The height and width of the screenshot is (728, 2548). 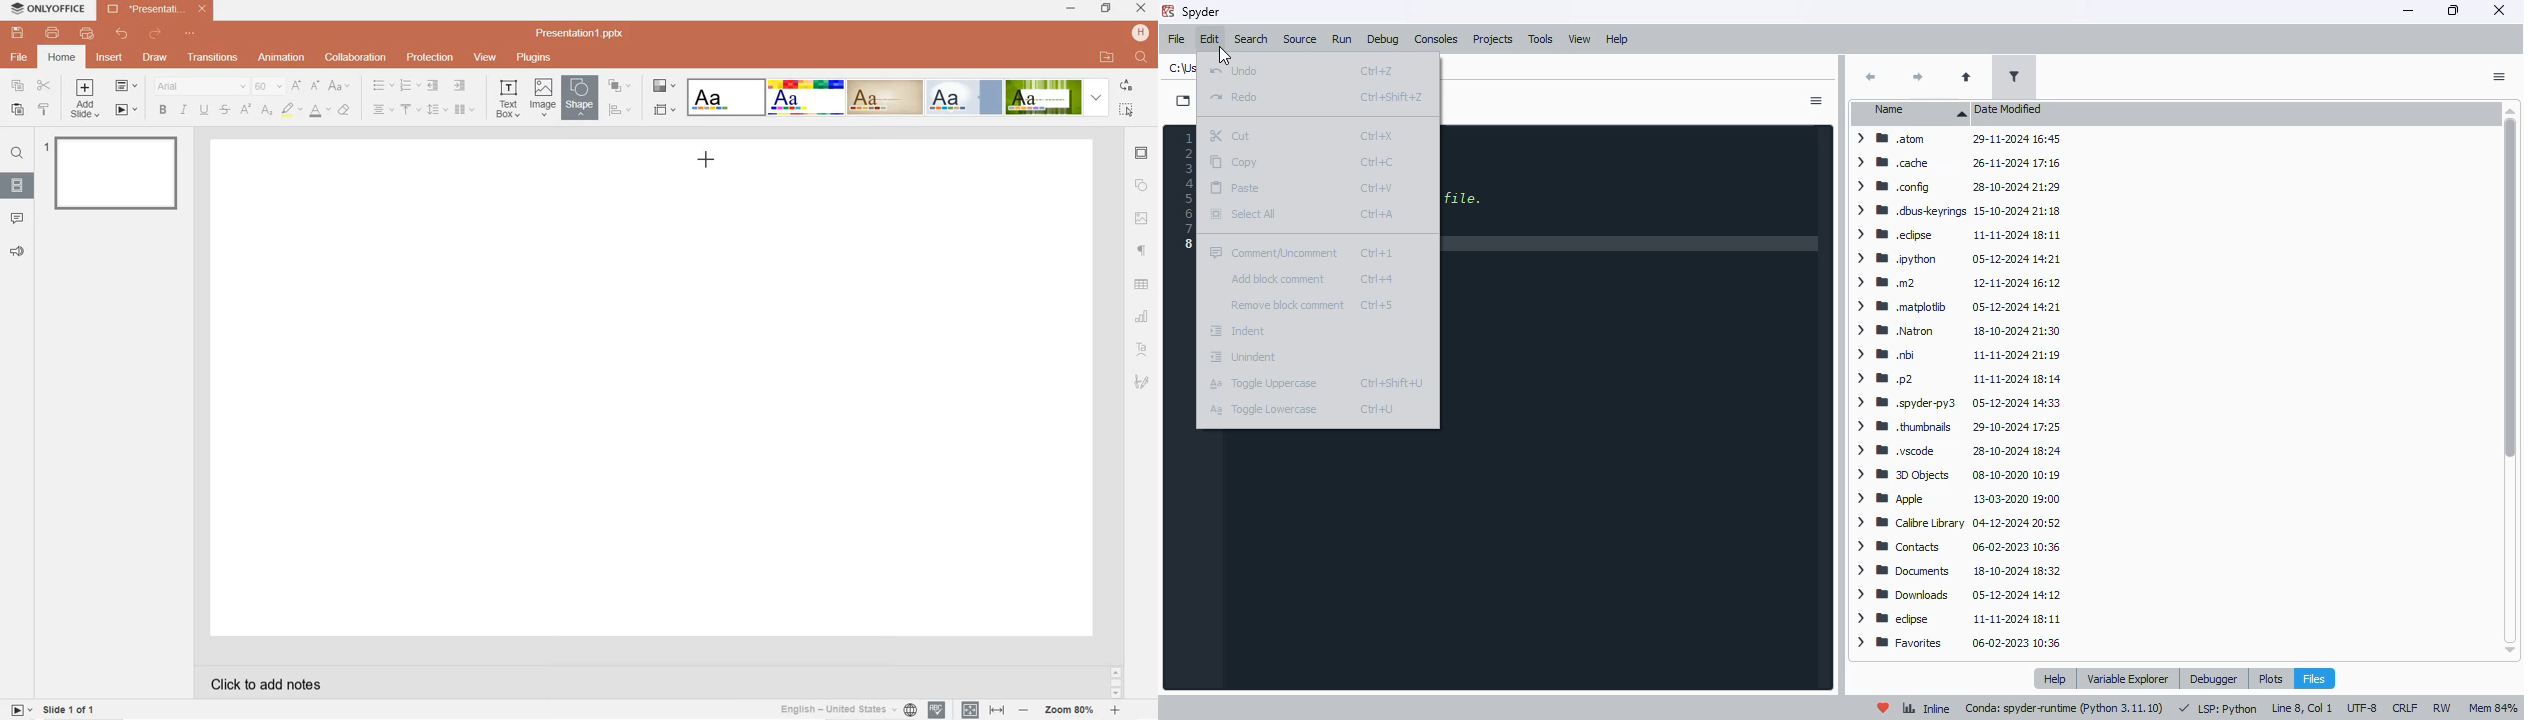 I want to click on source, so click(x=1300, y=39).